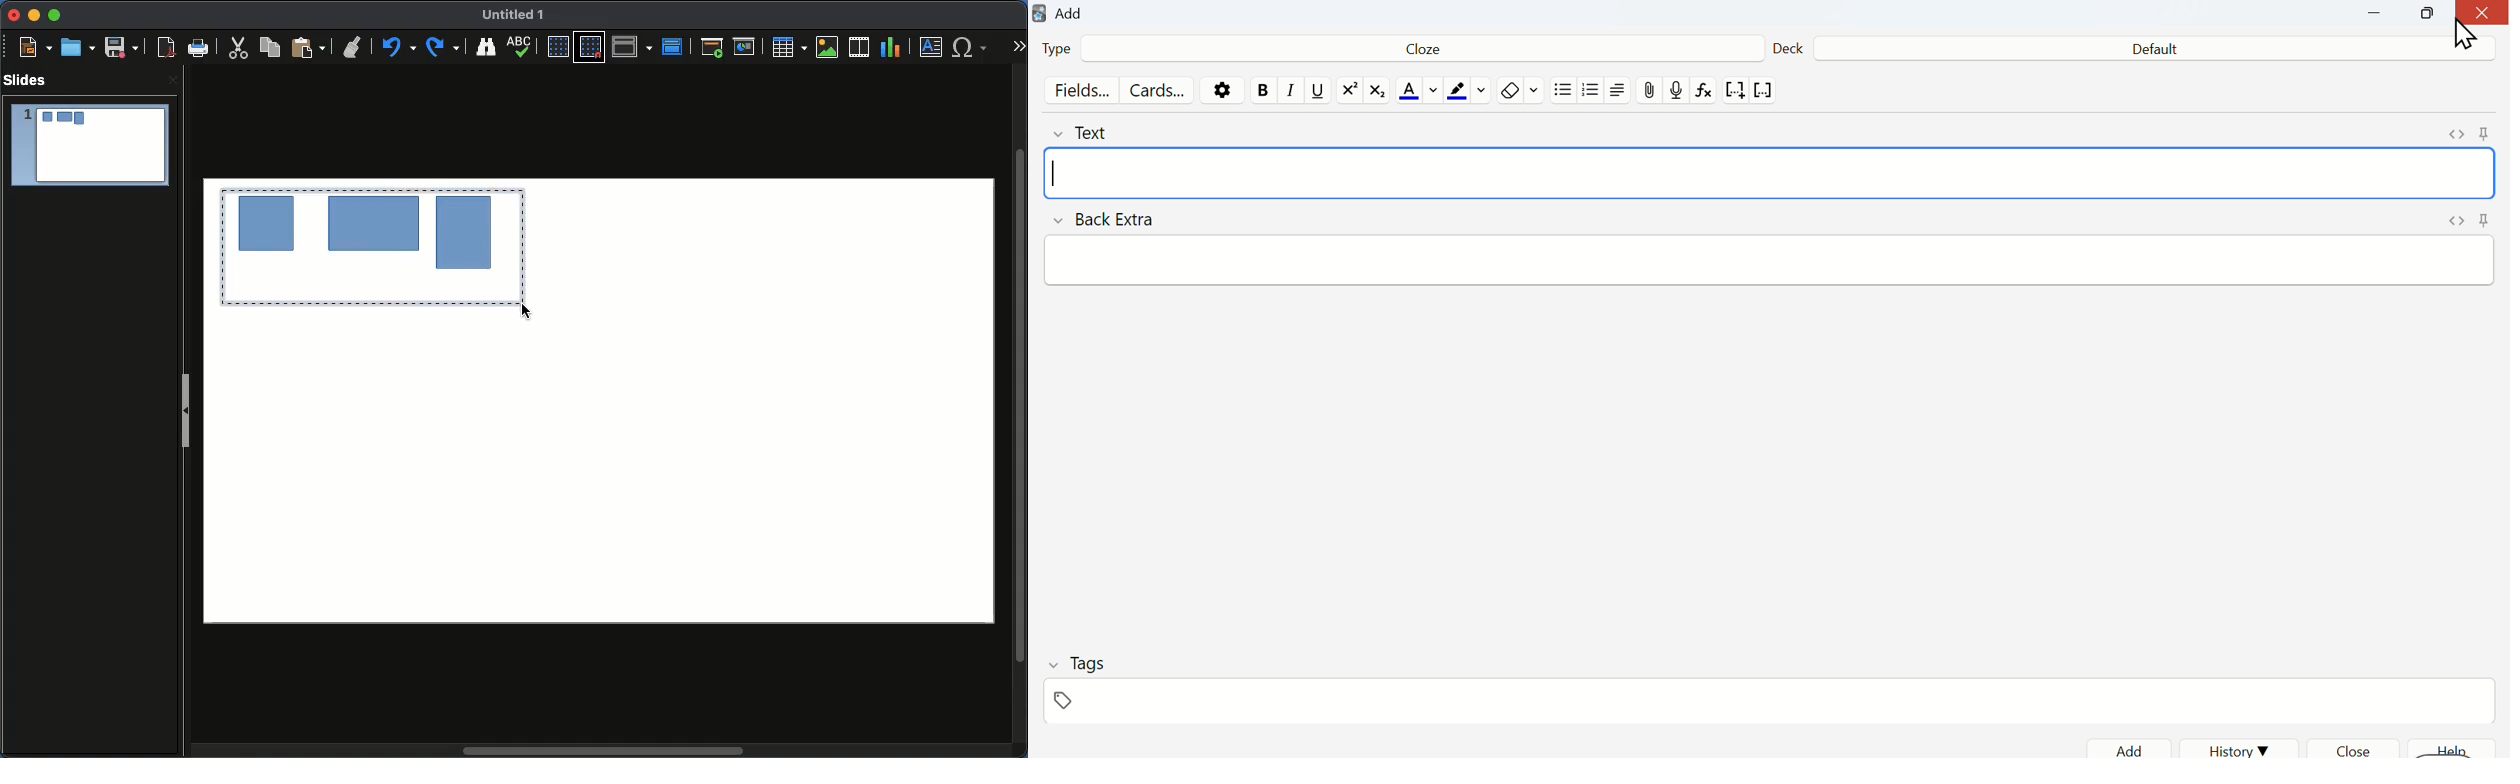 The width and height of the screenshot is (2520, 784). What do you see at coordinates (2149, 50) in the screenshot?
I see `Default` at bounding box center [2149, 50].